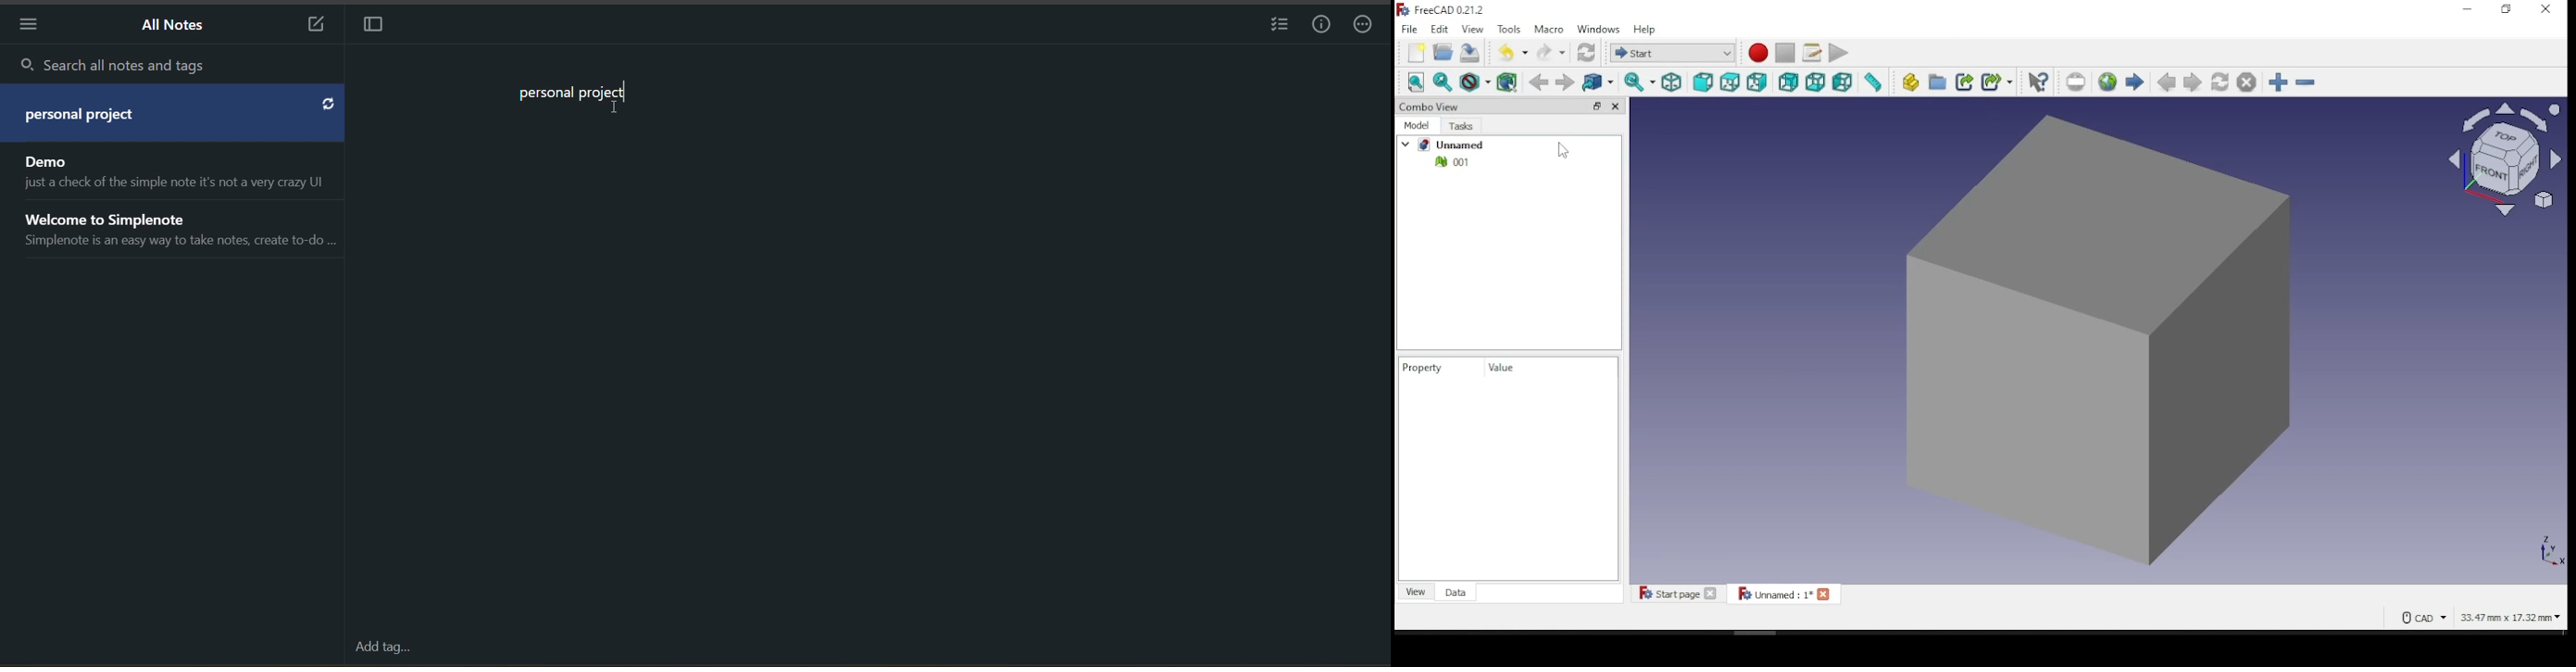 This screenshot has height=672, width=2576. I want to click on tasks, so click(1461, 127).